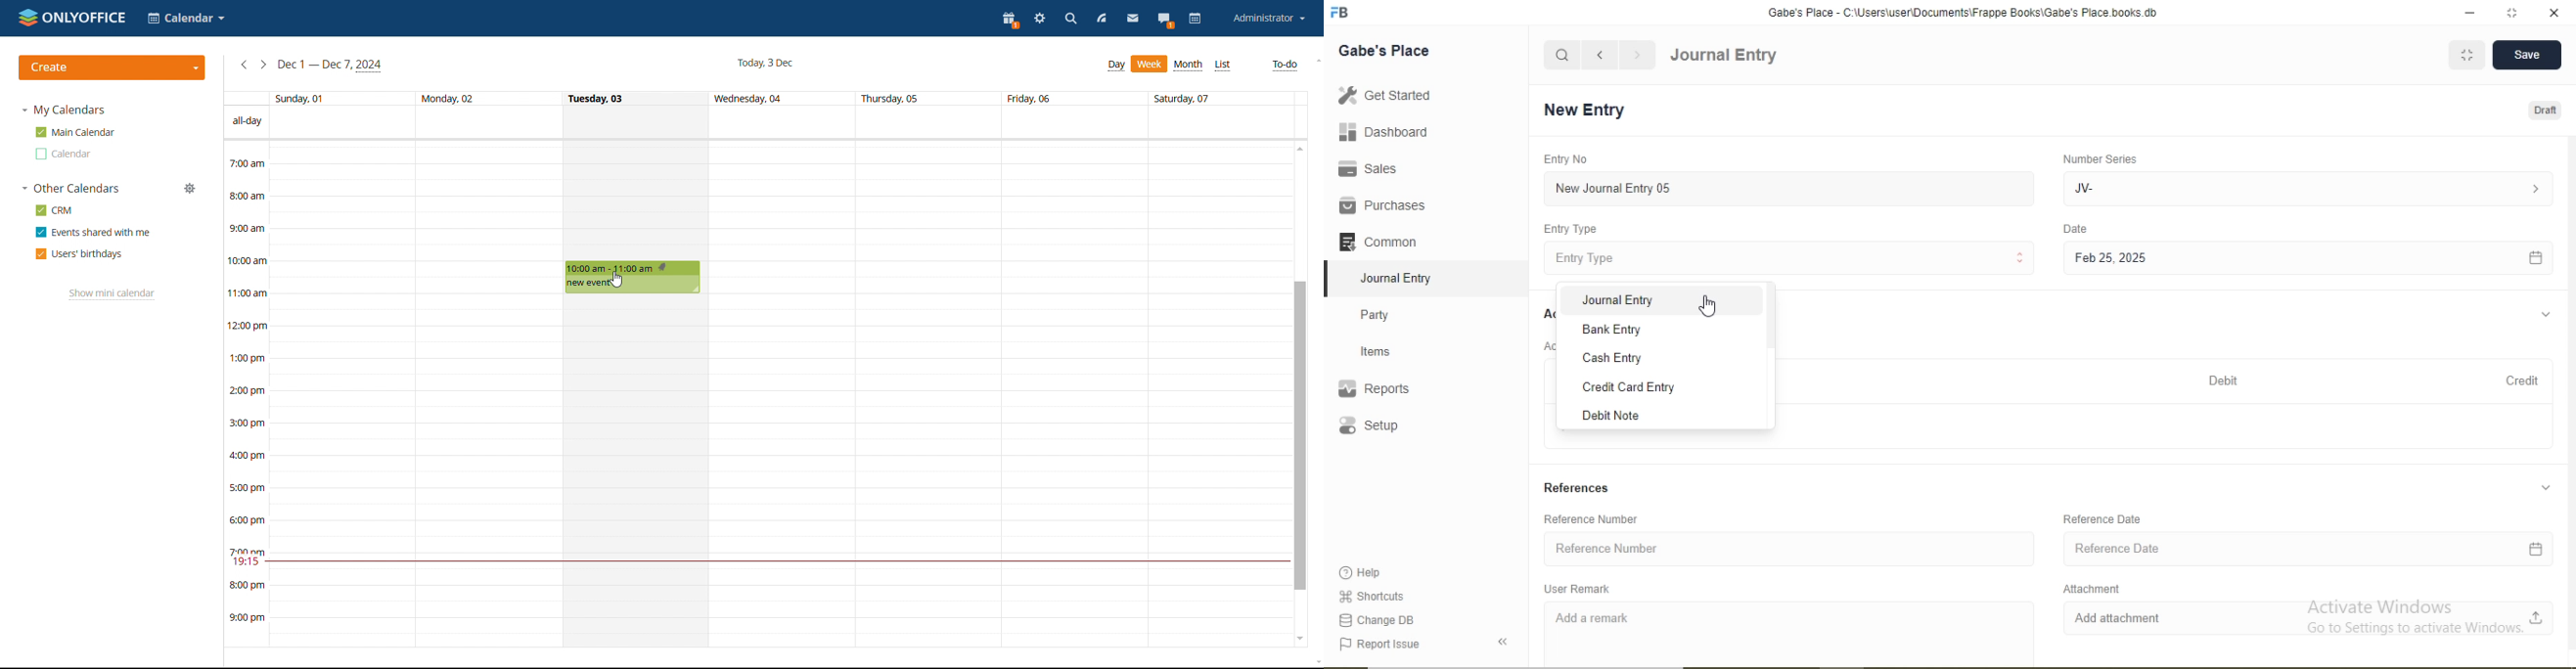 The height and width of the screenshot is (672, 2576). Describe the element at coordinates (1791, 257) in the screenshot. I see `Entry Type` at that location.